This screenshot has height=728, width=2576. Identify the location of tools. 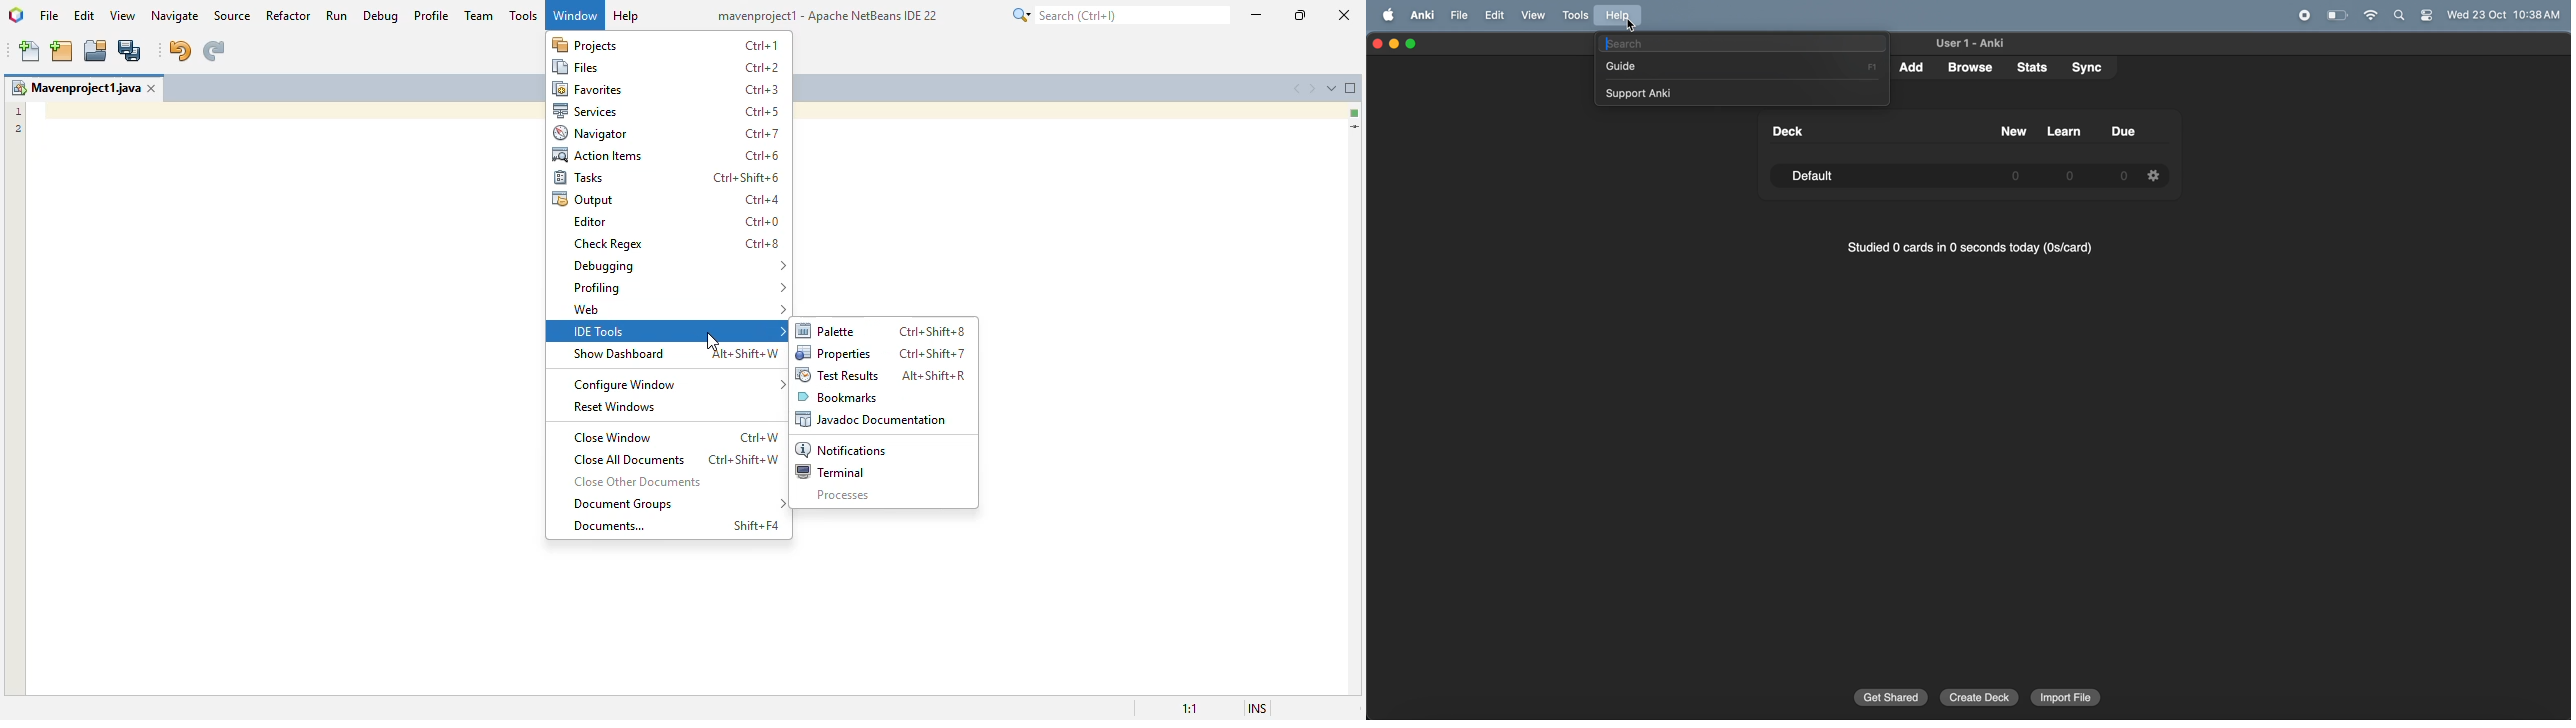
(1573, 16).